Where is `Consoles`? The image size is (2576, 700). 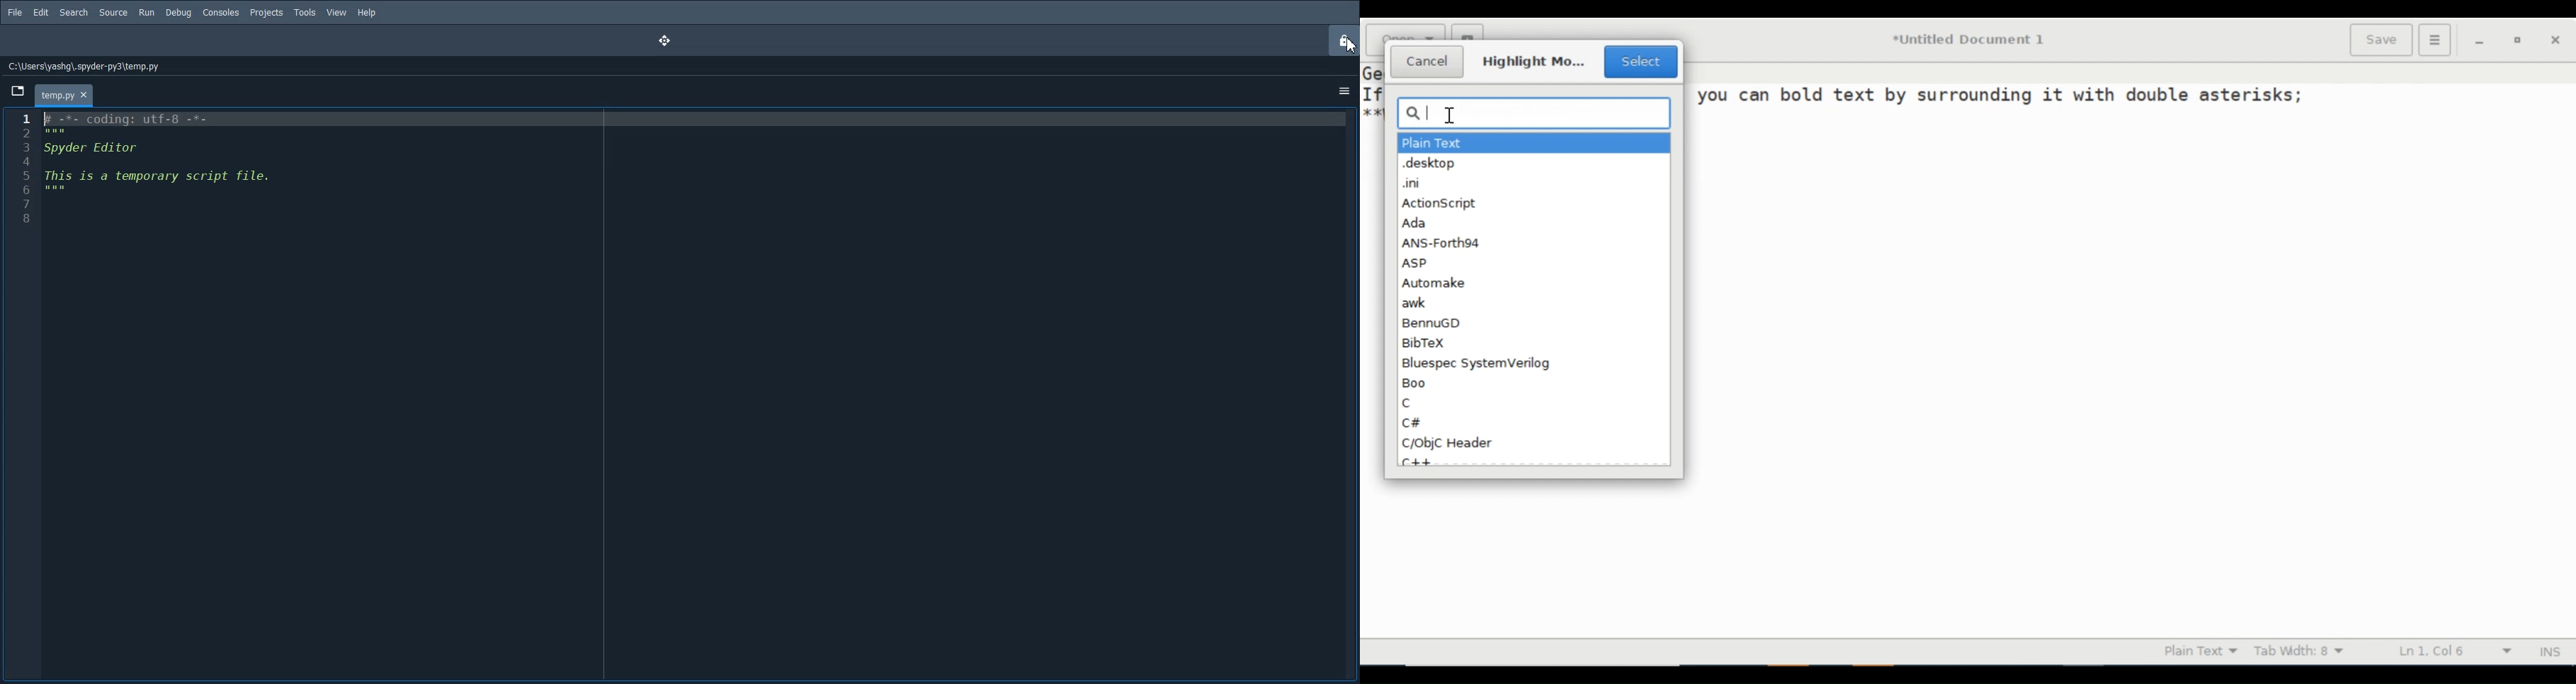 Consoles is located at coordinates (221, 12).